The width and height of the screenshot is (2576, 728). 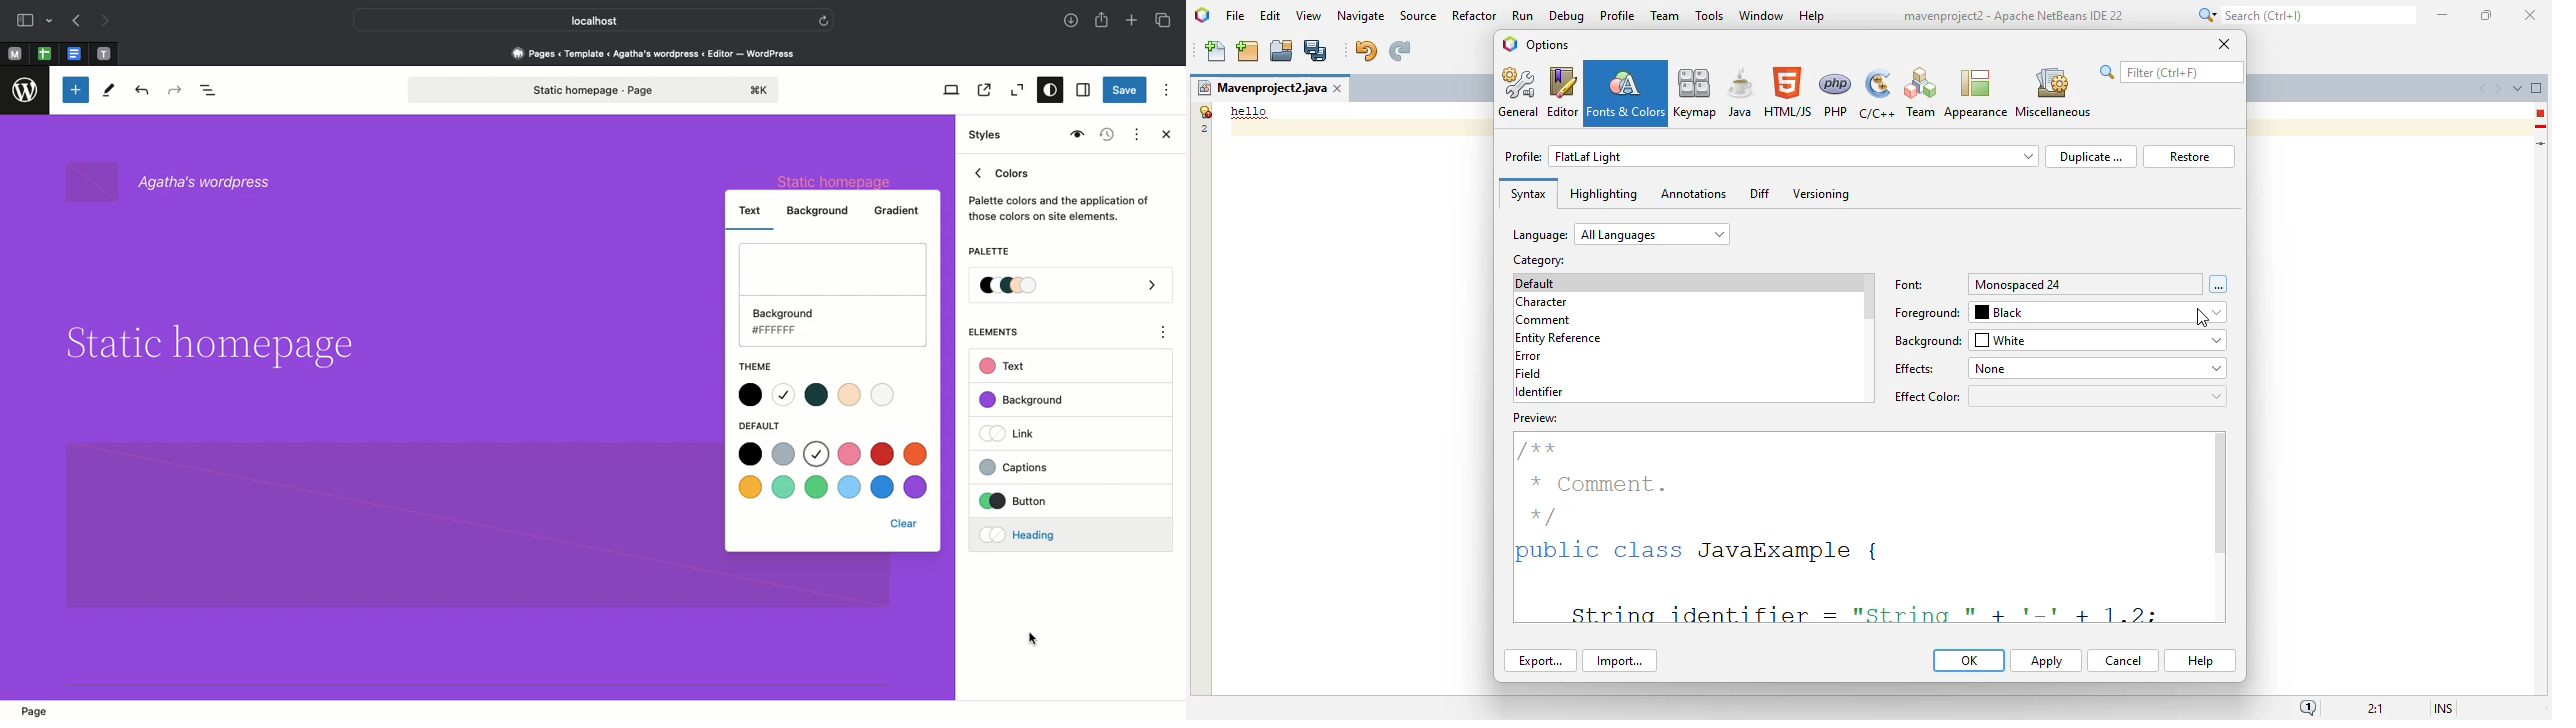 I want to click on page, so click(x=40, y=711).